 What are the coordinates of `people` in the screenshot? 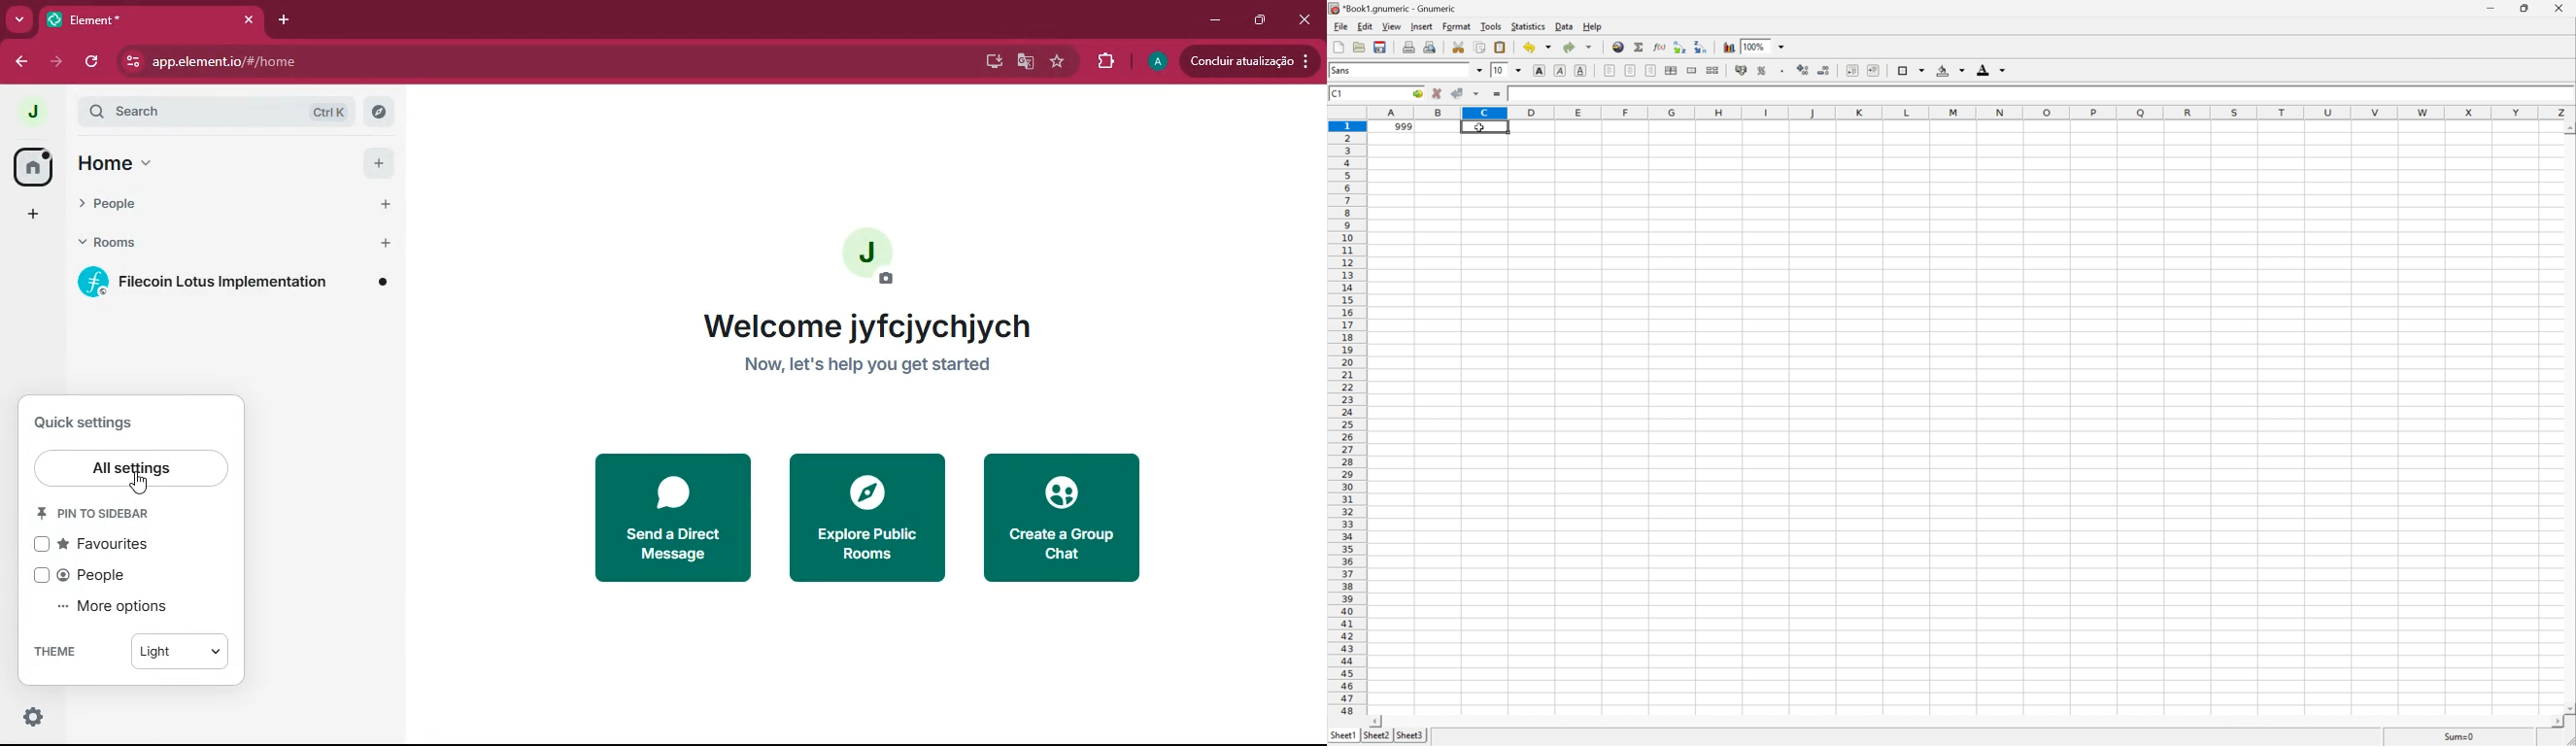 It's located at (88, 577).